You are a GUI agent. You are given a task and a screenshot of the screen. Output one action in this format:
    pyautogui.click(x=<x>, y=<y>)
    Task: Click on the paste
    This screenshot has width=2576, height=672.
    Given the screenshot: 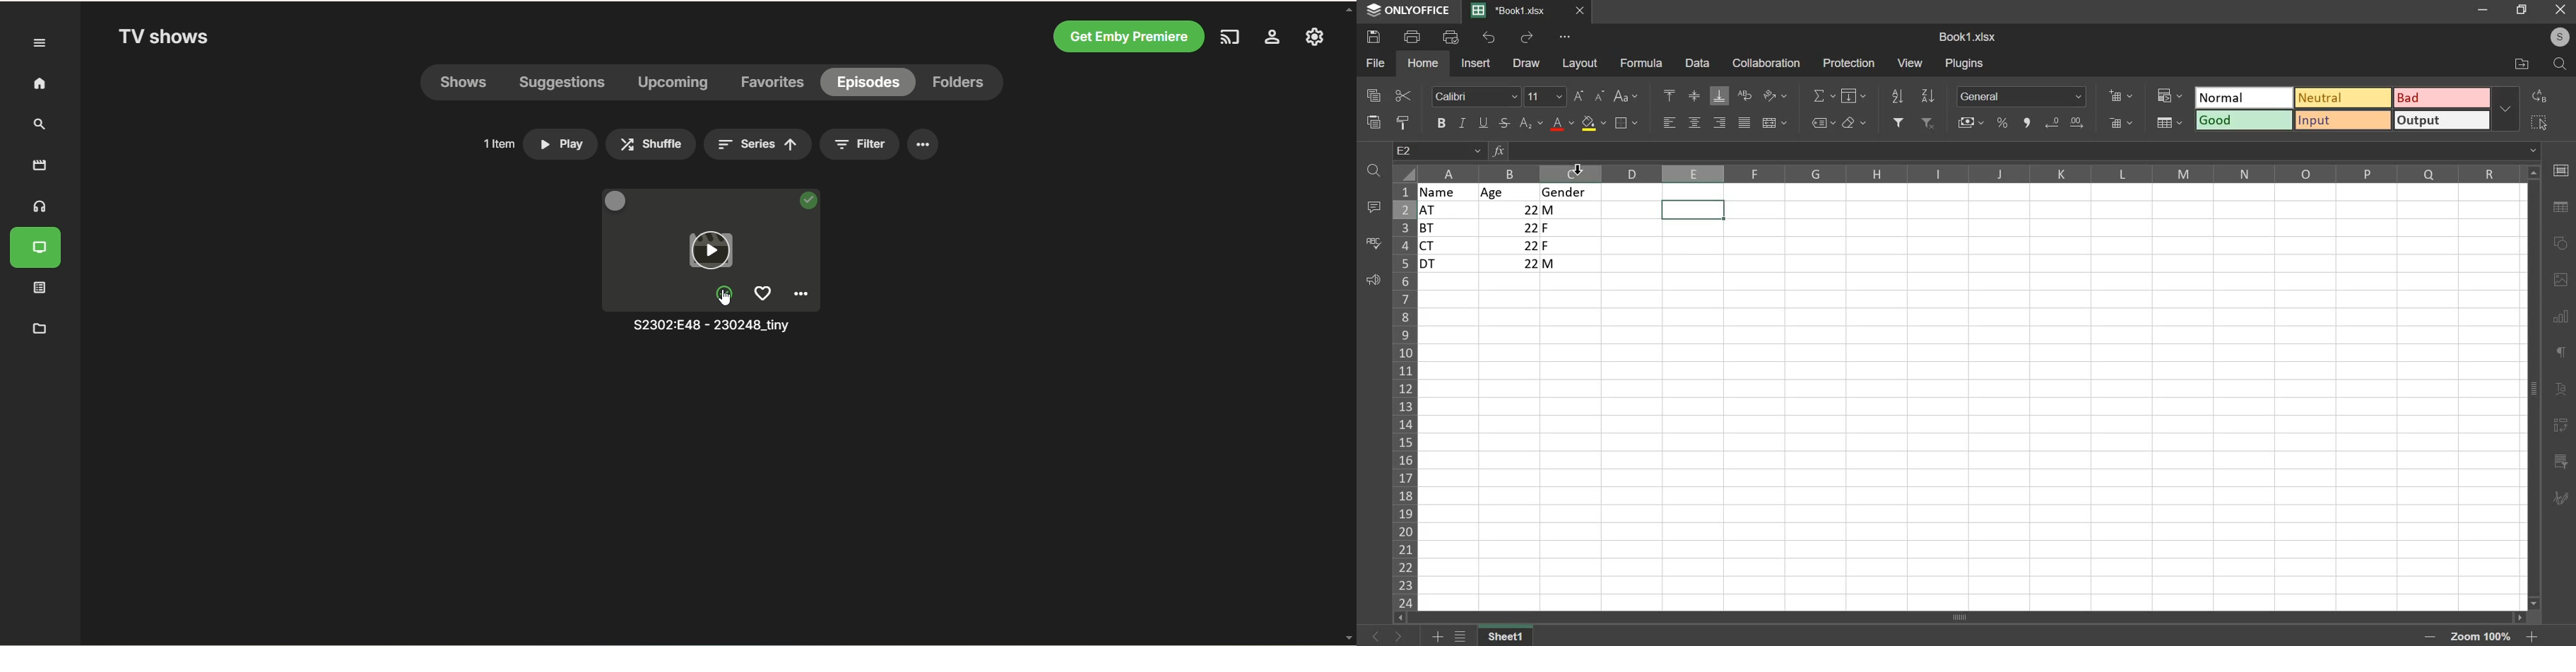 What is the action you would take?
    pyautogui.click(x=1372, y=123)
    